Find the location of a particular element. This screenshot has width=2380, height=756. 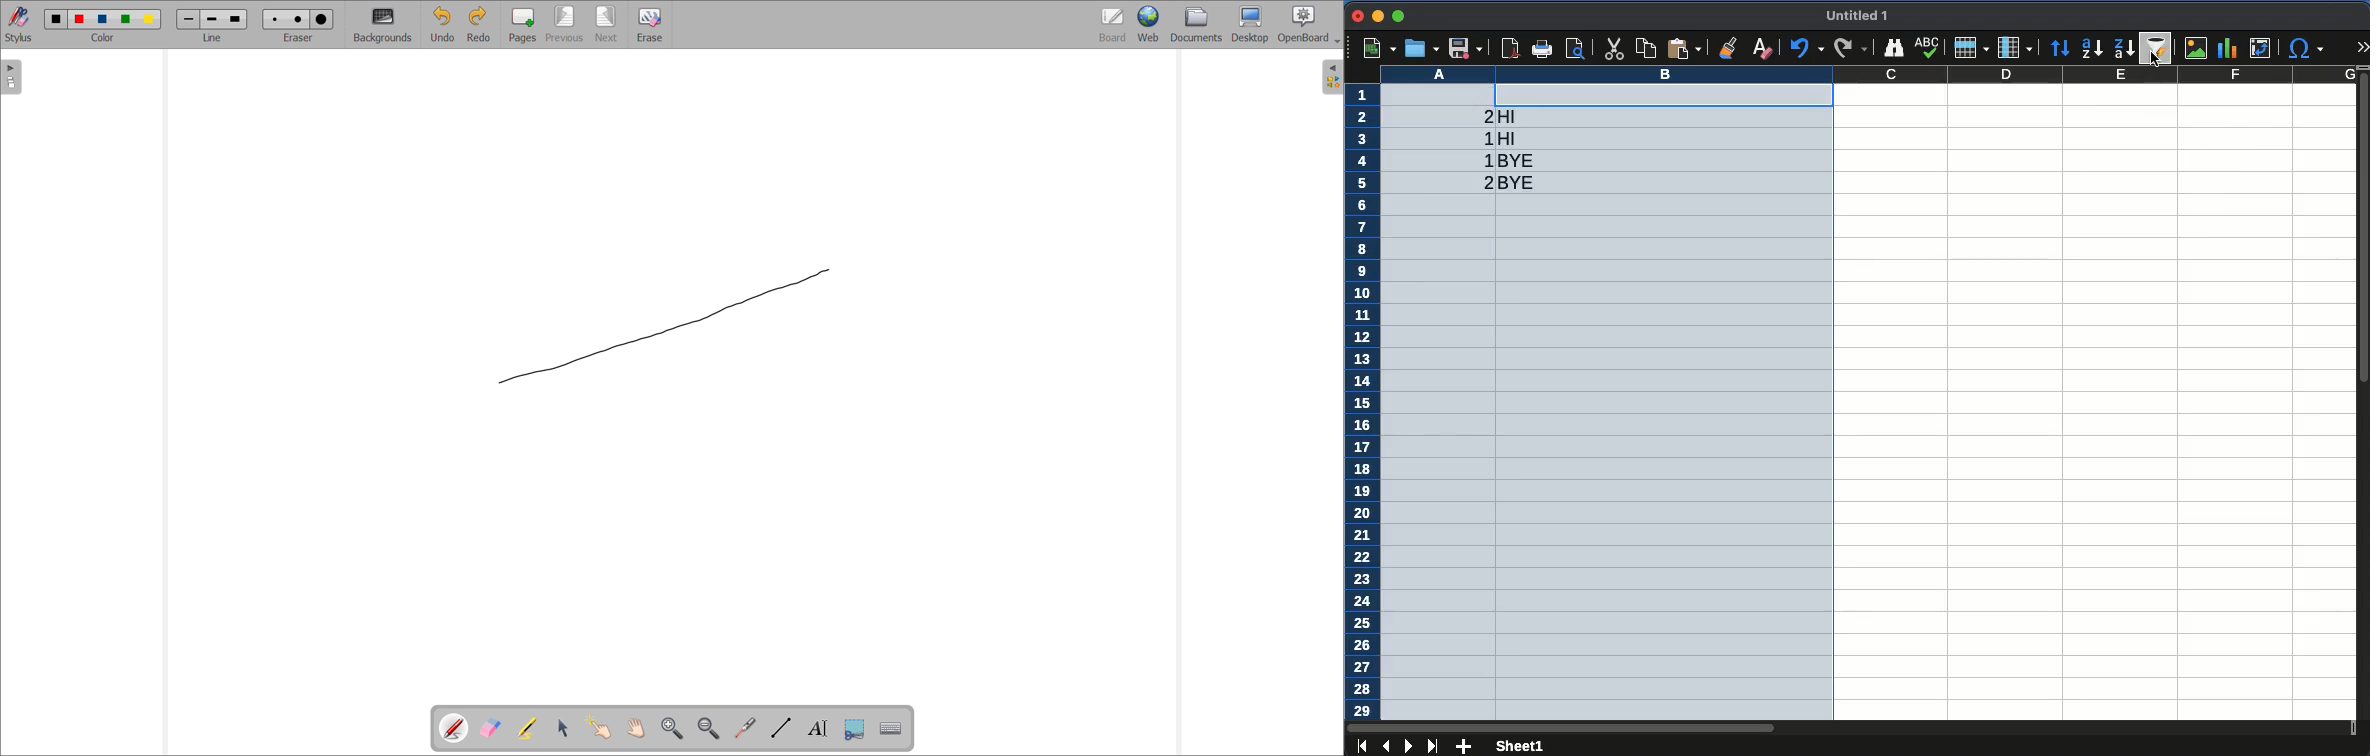

open pages view is located at coordinates (12, 77).